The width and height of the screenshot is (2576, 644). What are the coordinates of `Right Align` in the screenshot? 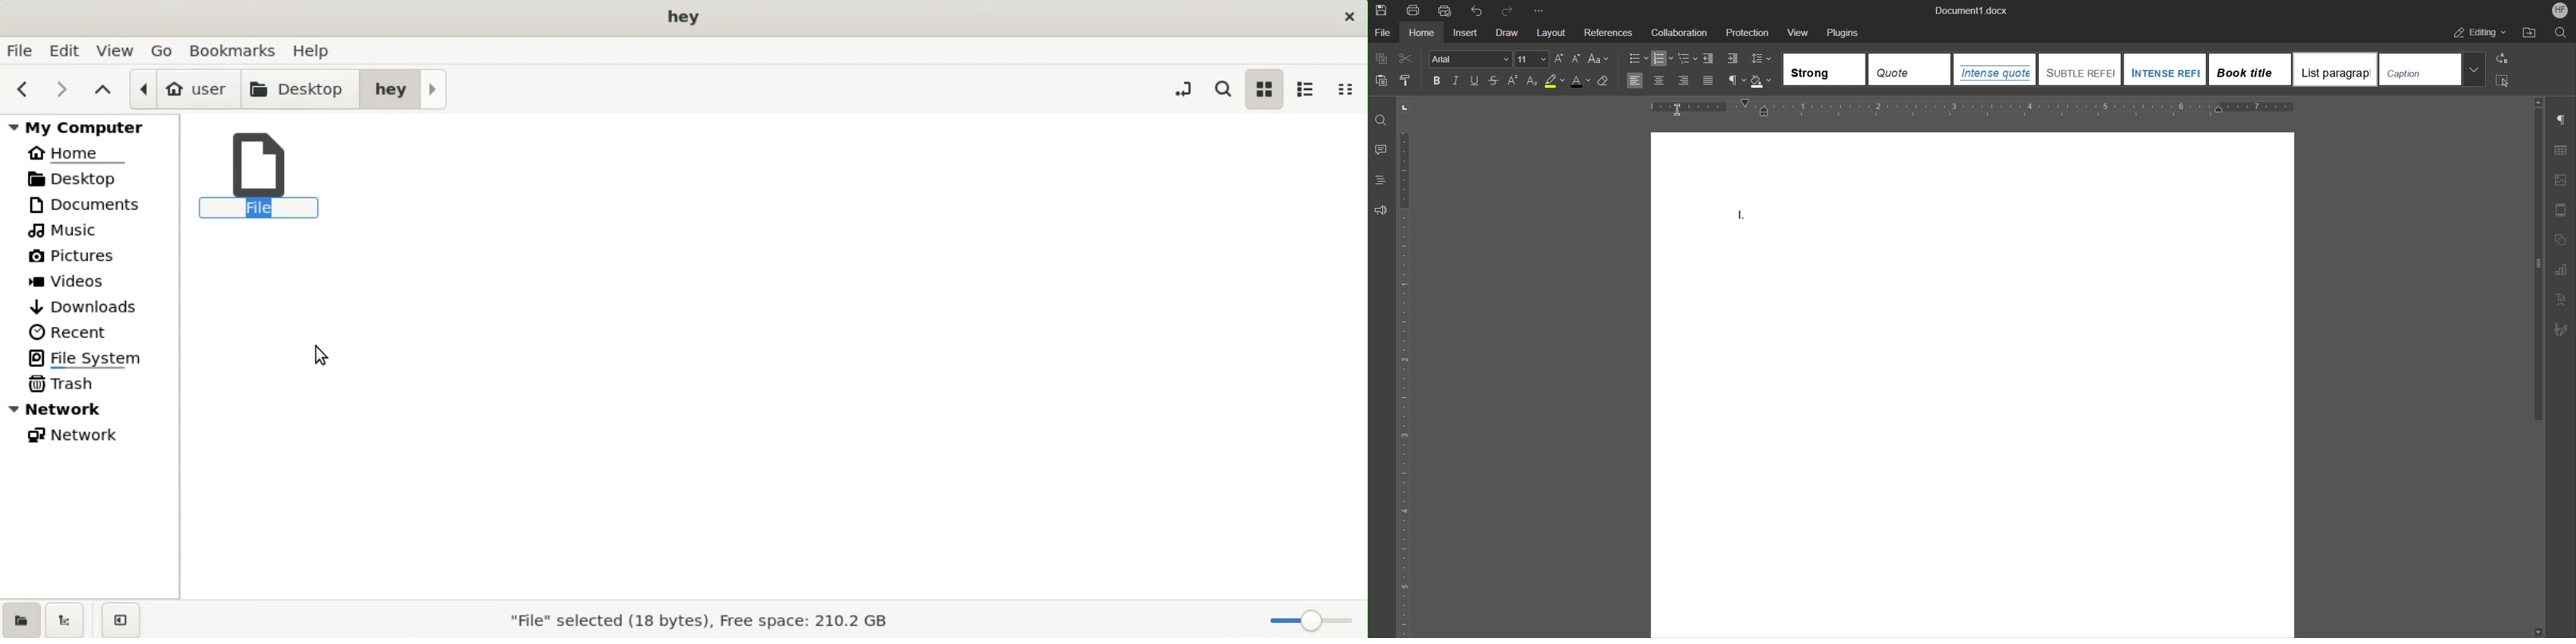 It's located at (1684, 81).